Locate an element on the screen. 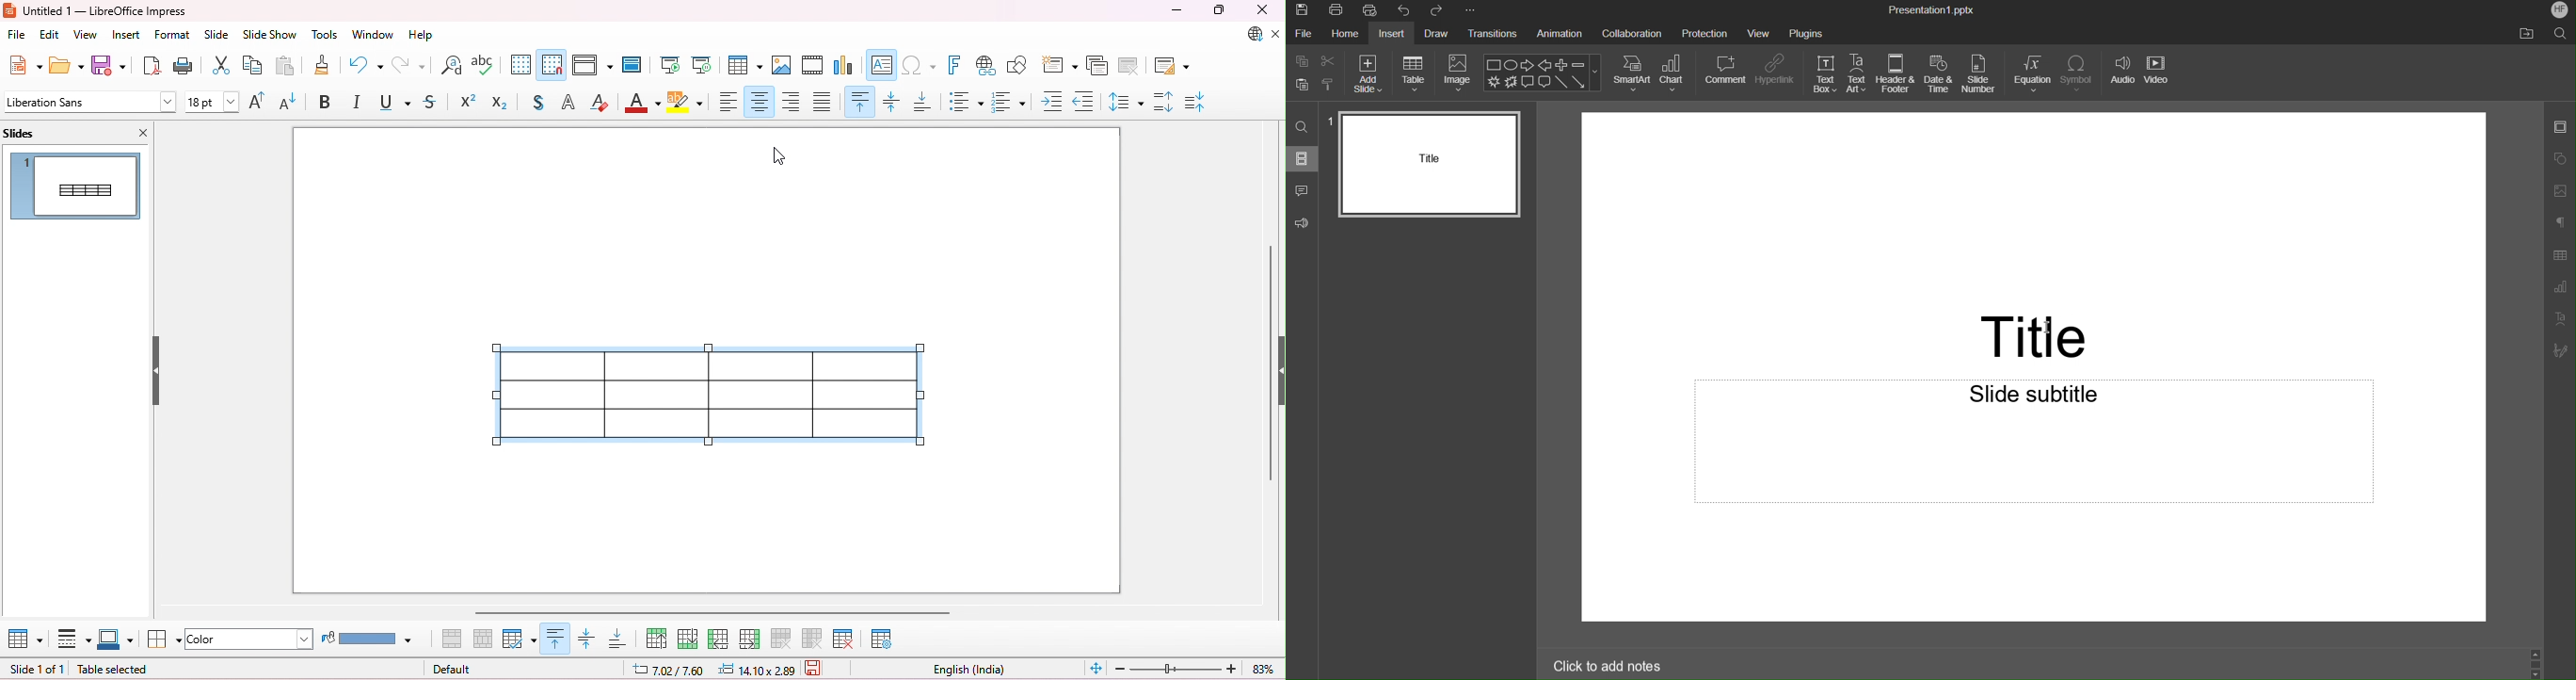 The height and width of the screenshot is (700, 2576). Home is located at coordinates (1346, 34).